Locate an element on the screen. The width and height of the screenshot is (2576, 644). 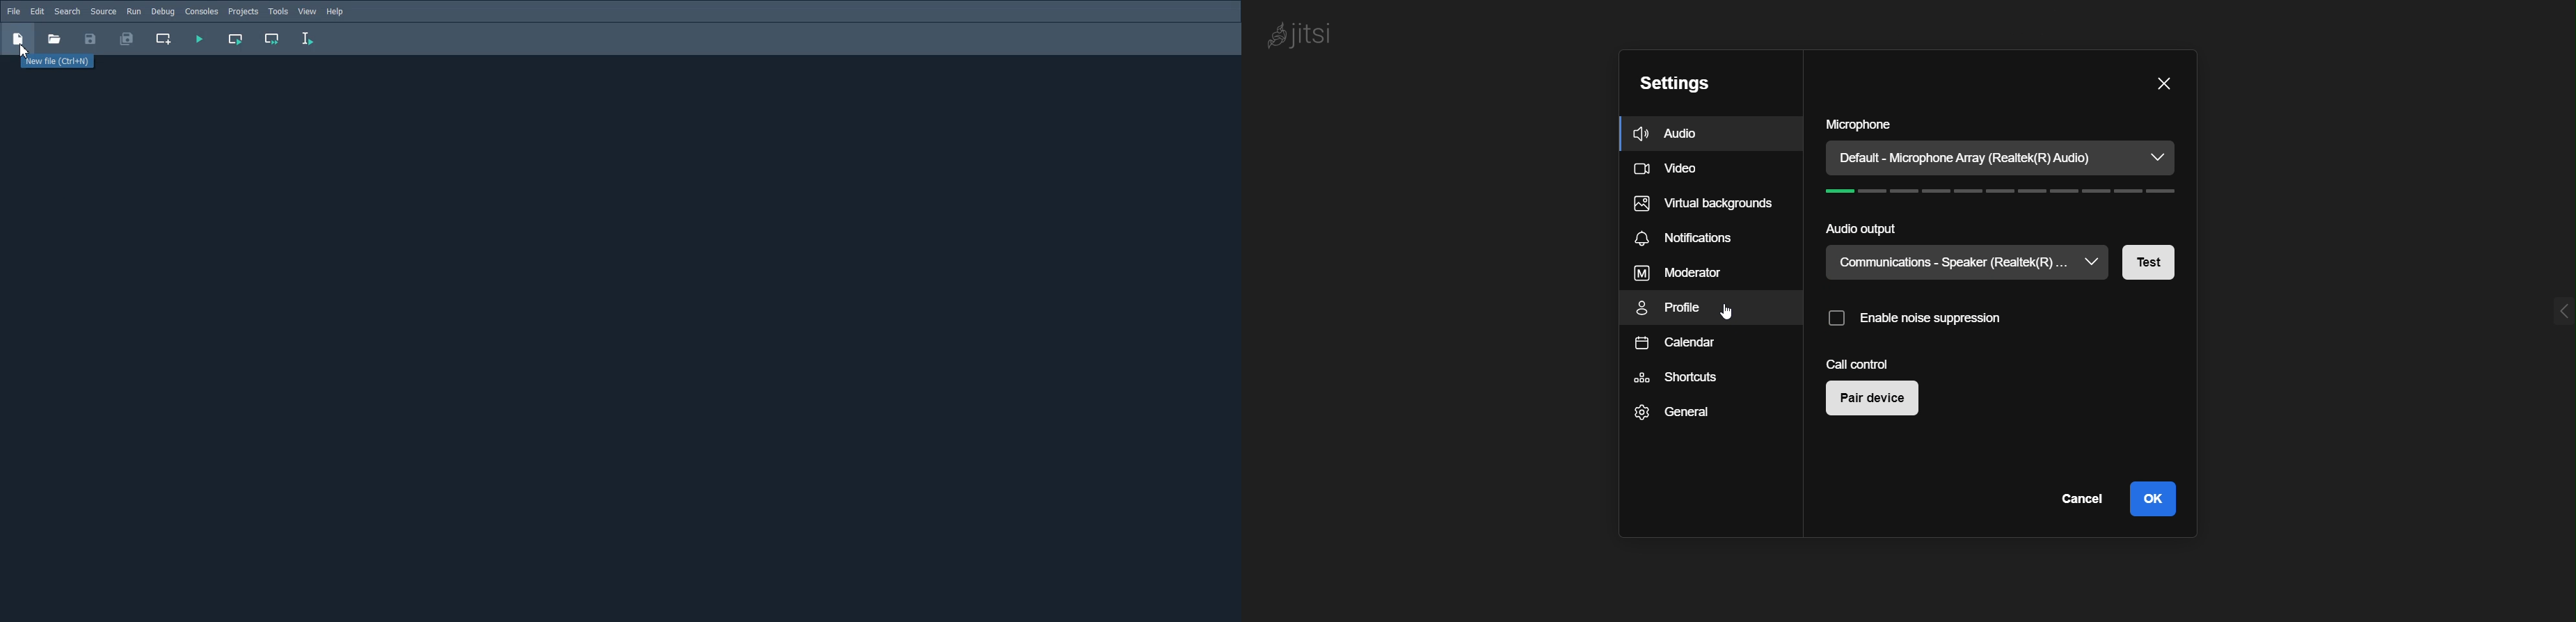
Run File is located at coordinates (199, 39).